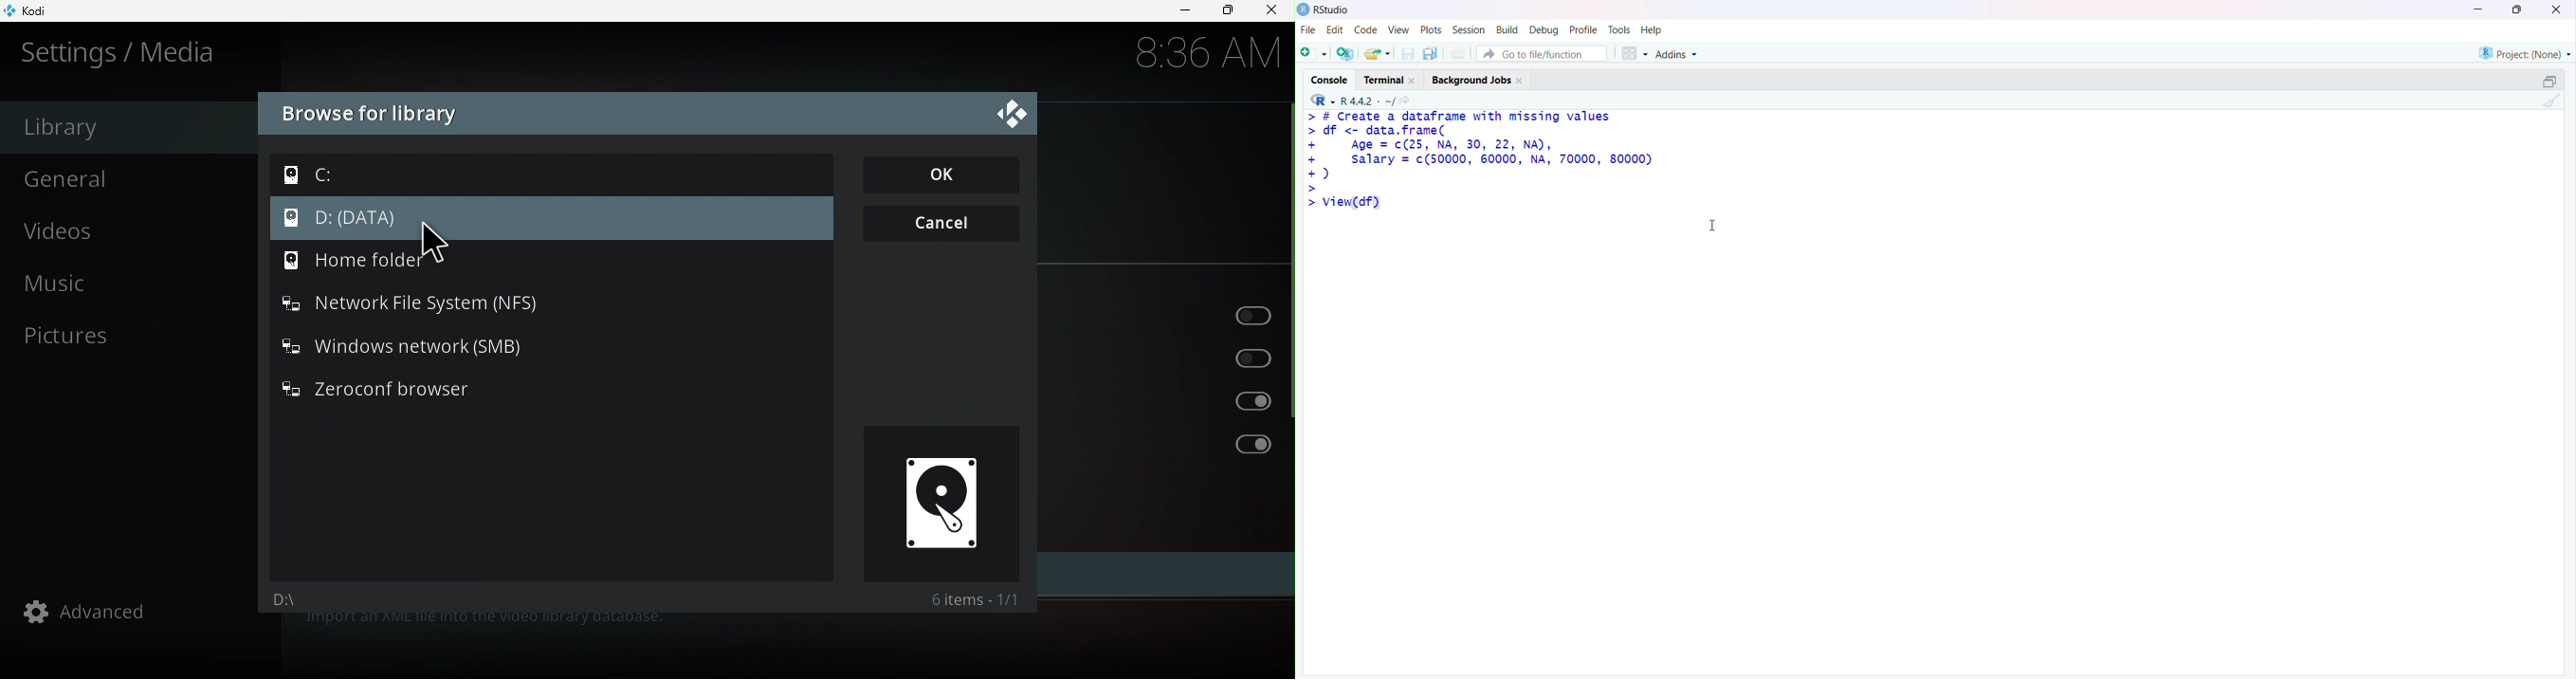 The image size is (2576, 700). What do you see at coordinates (1407, 53) in the screenshot?
I see `Save current document (Ctrl + S)` at bounding box center [1407, 53].